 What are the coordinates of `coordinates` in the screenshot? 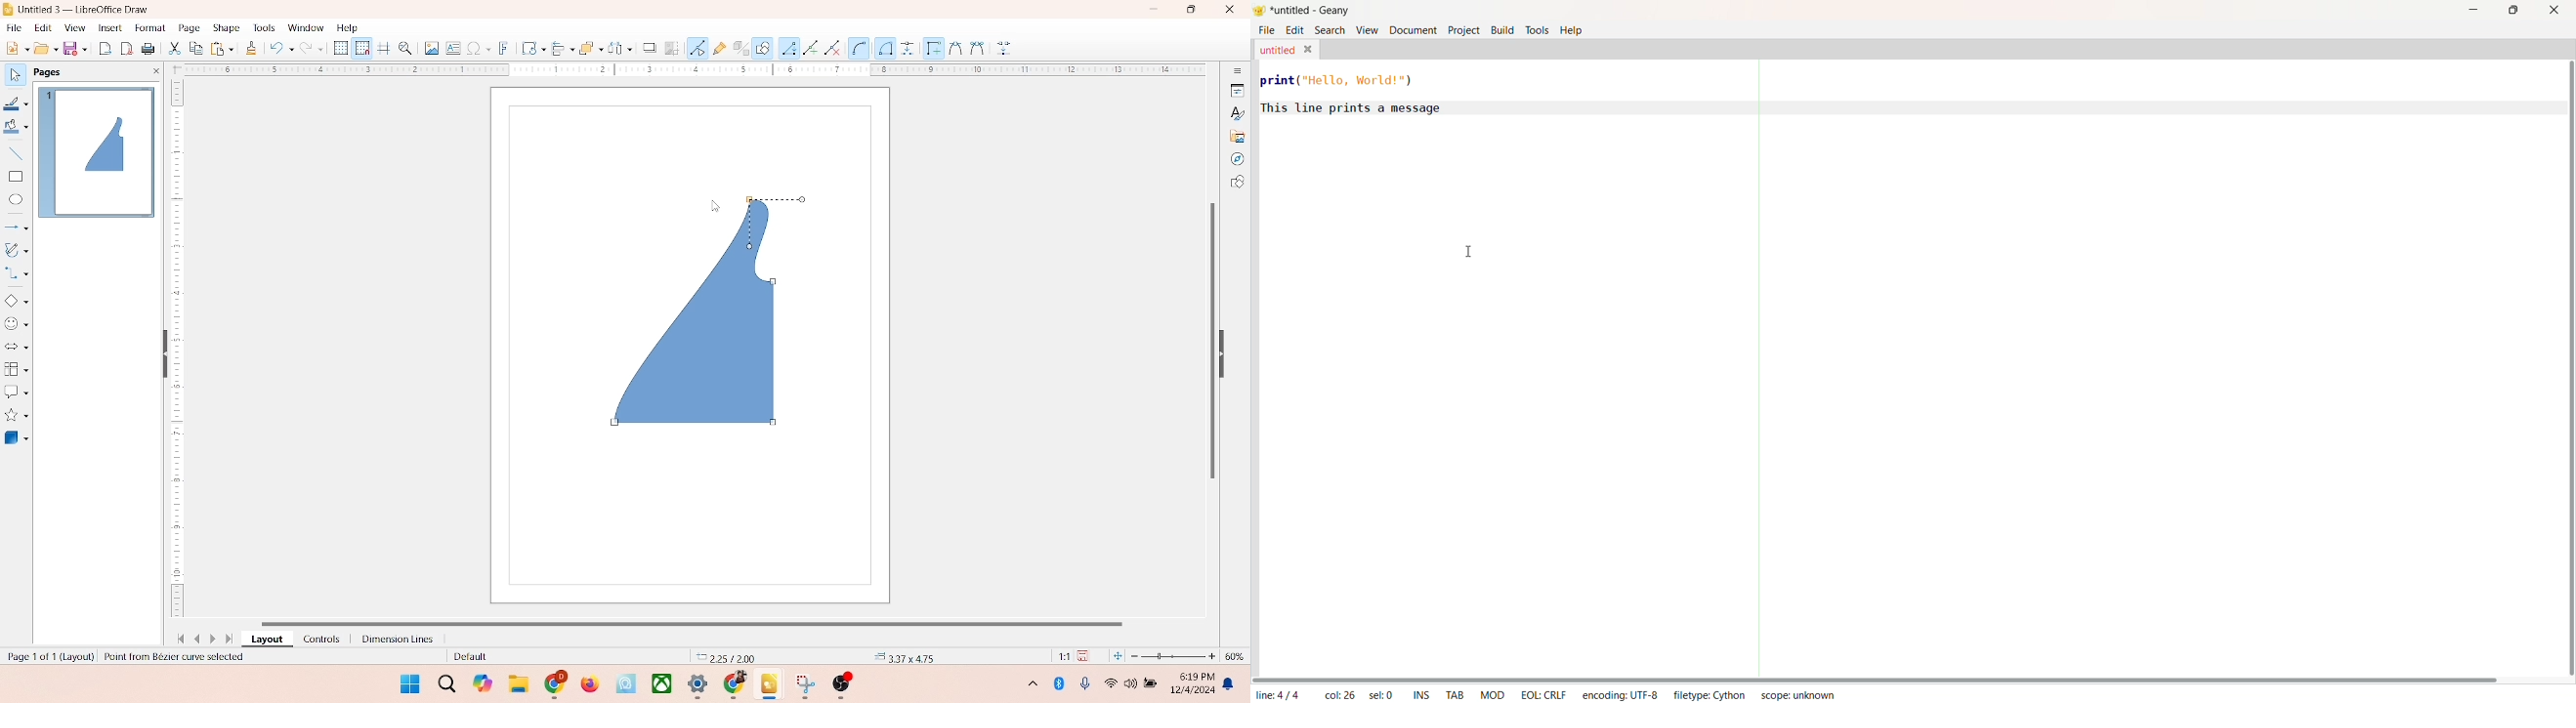 It's located at (720, 655).